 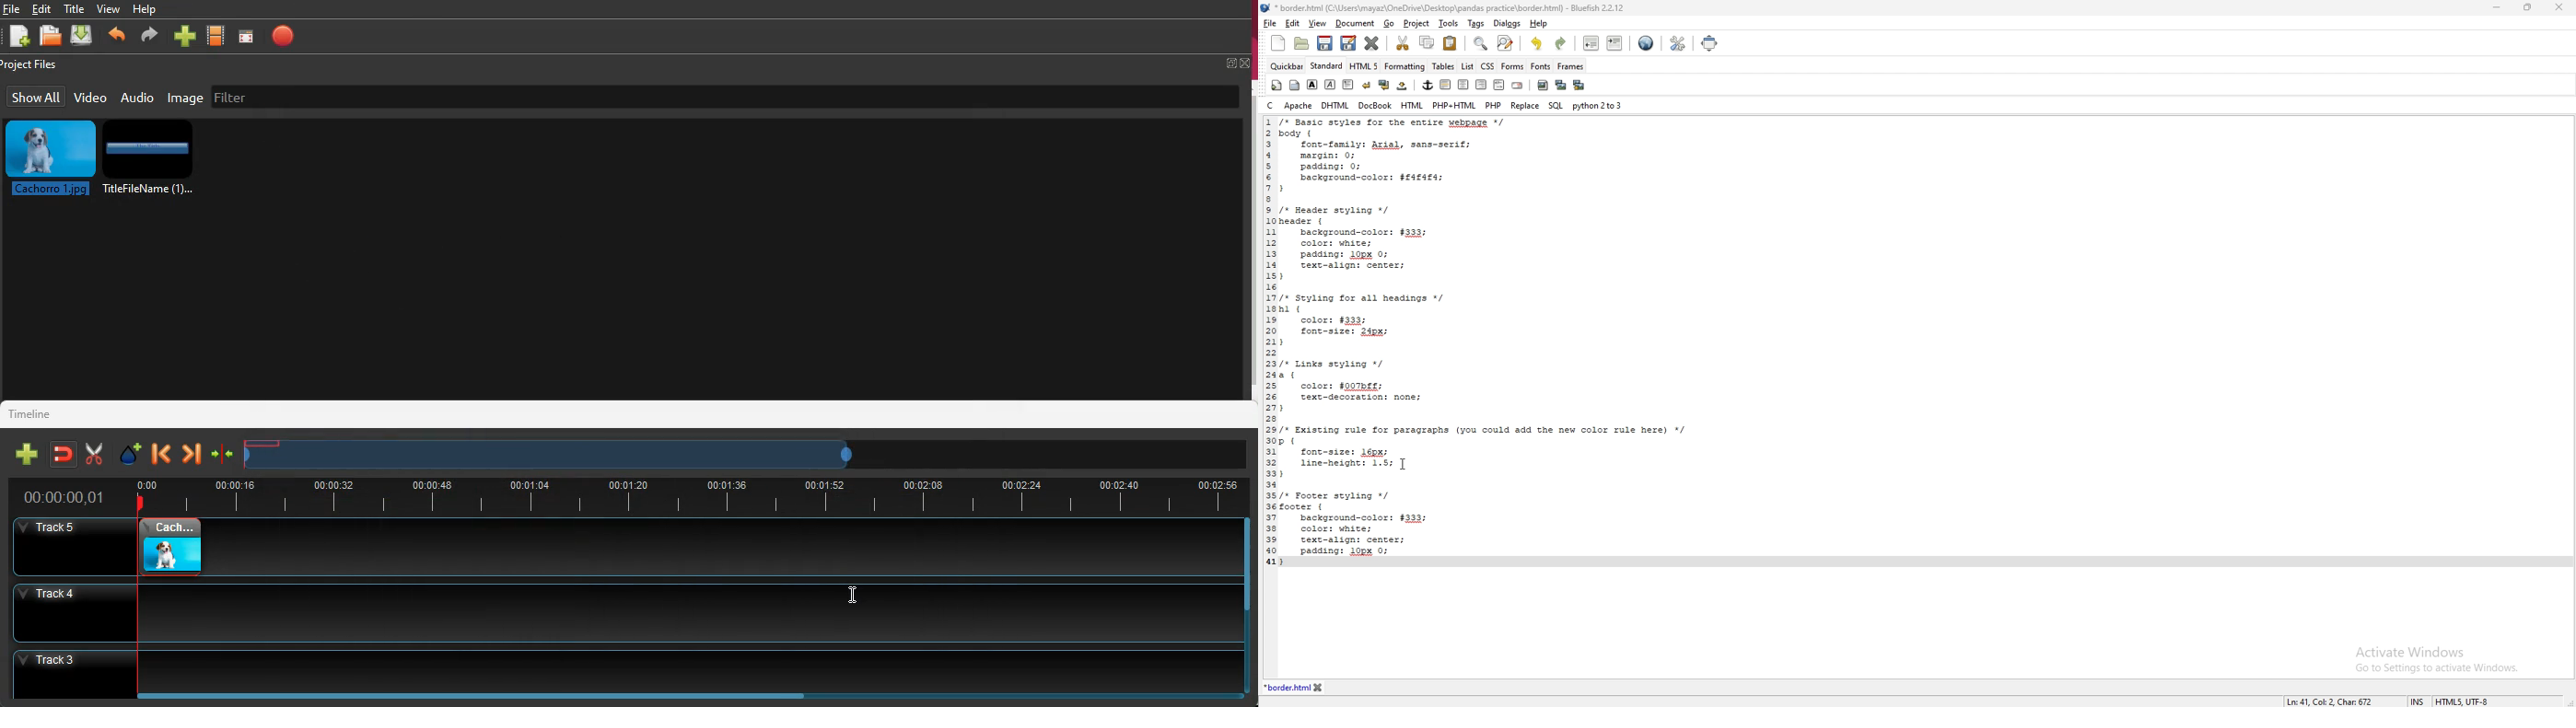 I want to click on break, so click(x=1367, y=84).